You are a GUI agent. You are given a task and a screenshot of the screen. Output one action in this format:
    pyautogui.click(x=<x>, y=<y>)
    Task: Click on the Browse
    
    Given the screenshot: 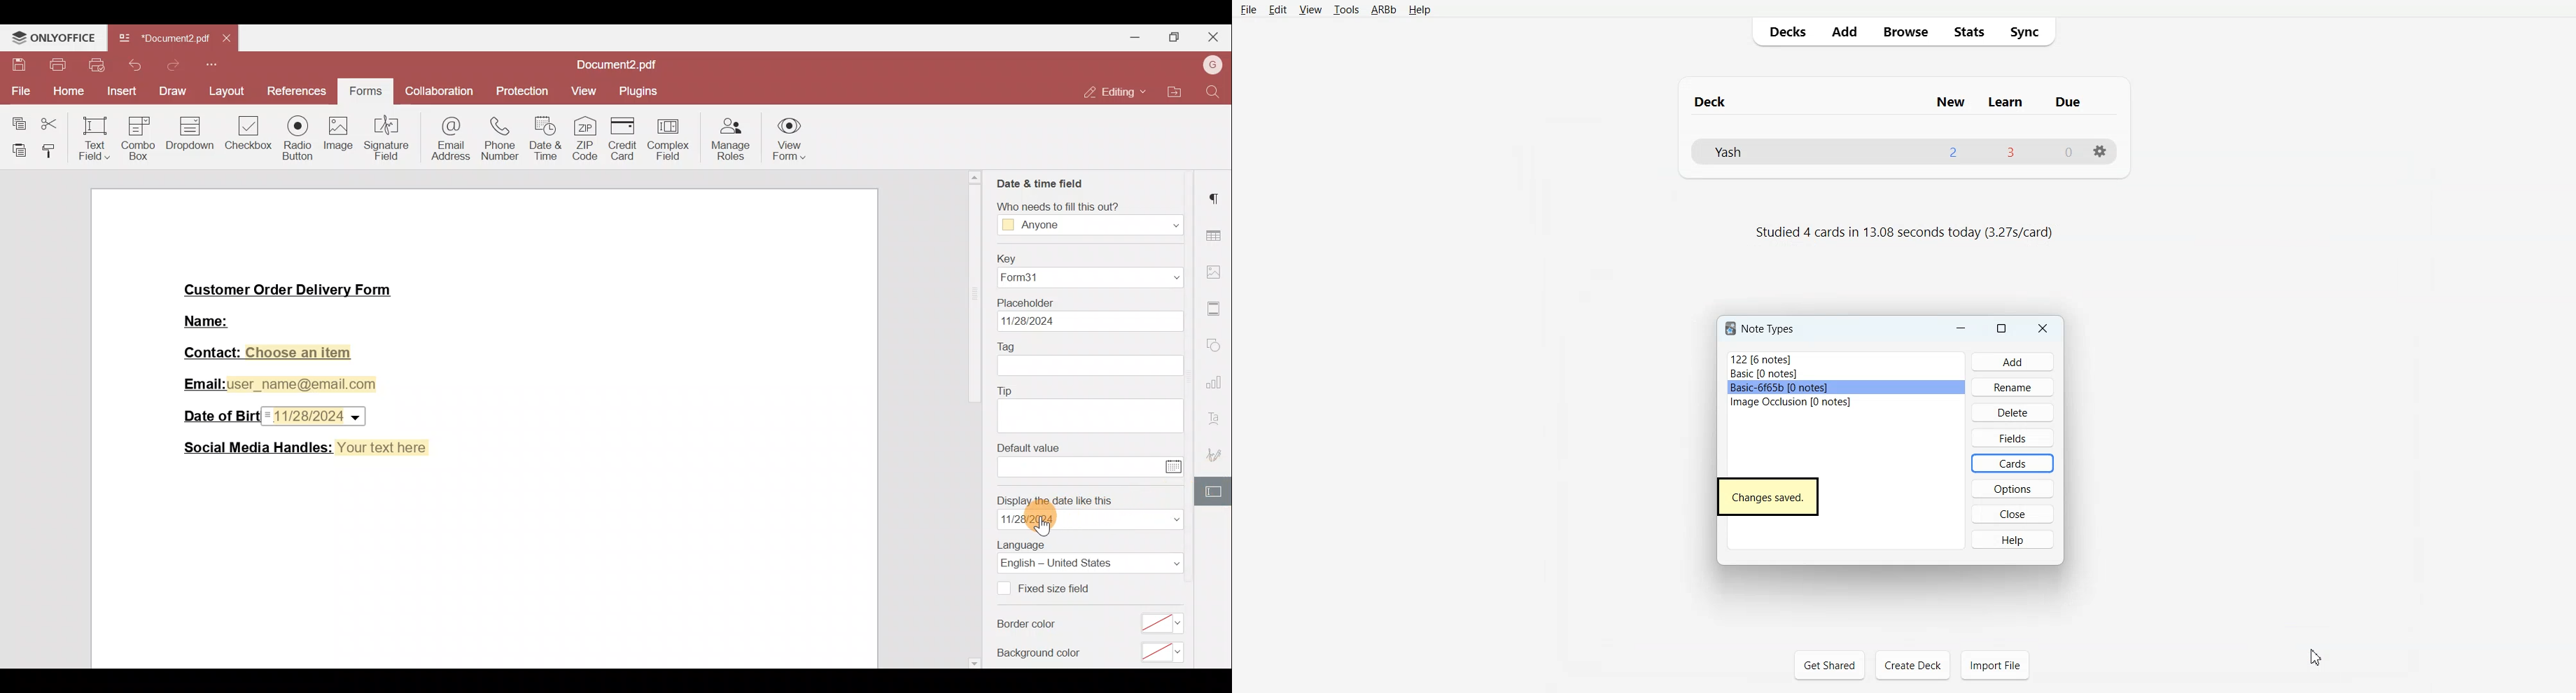 What is the action you would take?
    pyautogui.click(x=1904, y=31)
    